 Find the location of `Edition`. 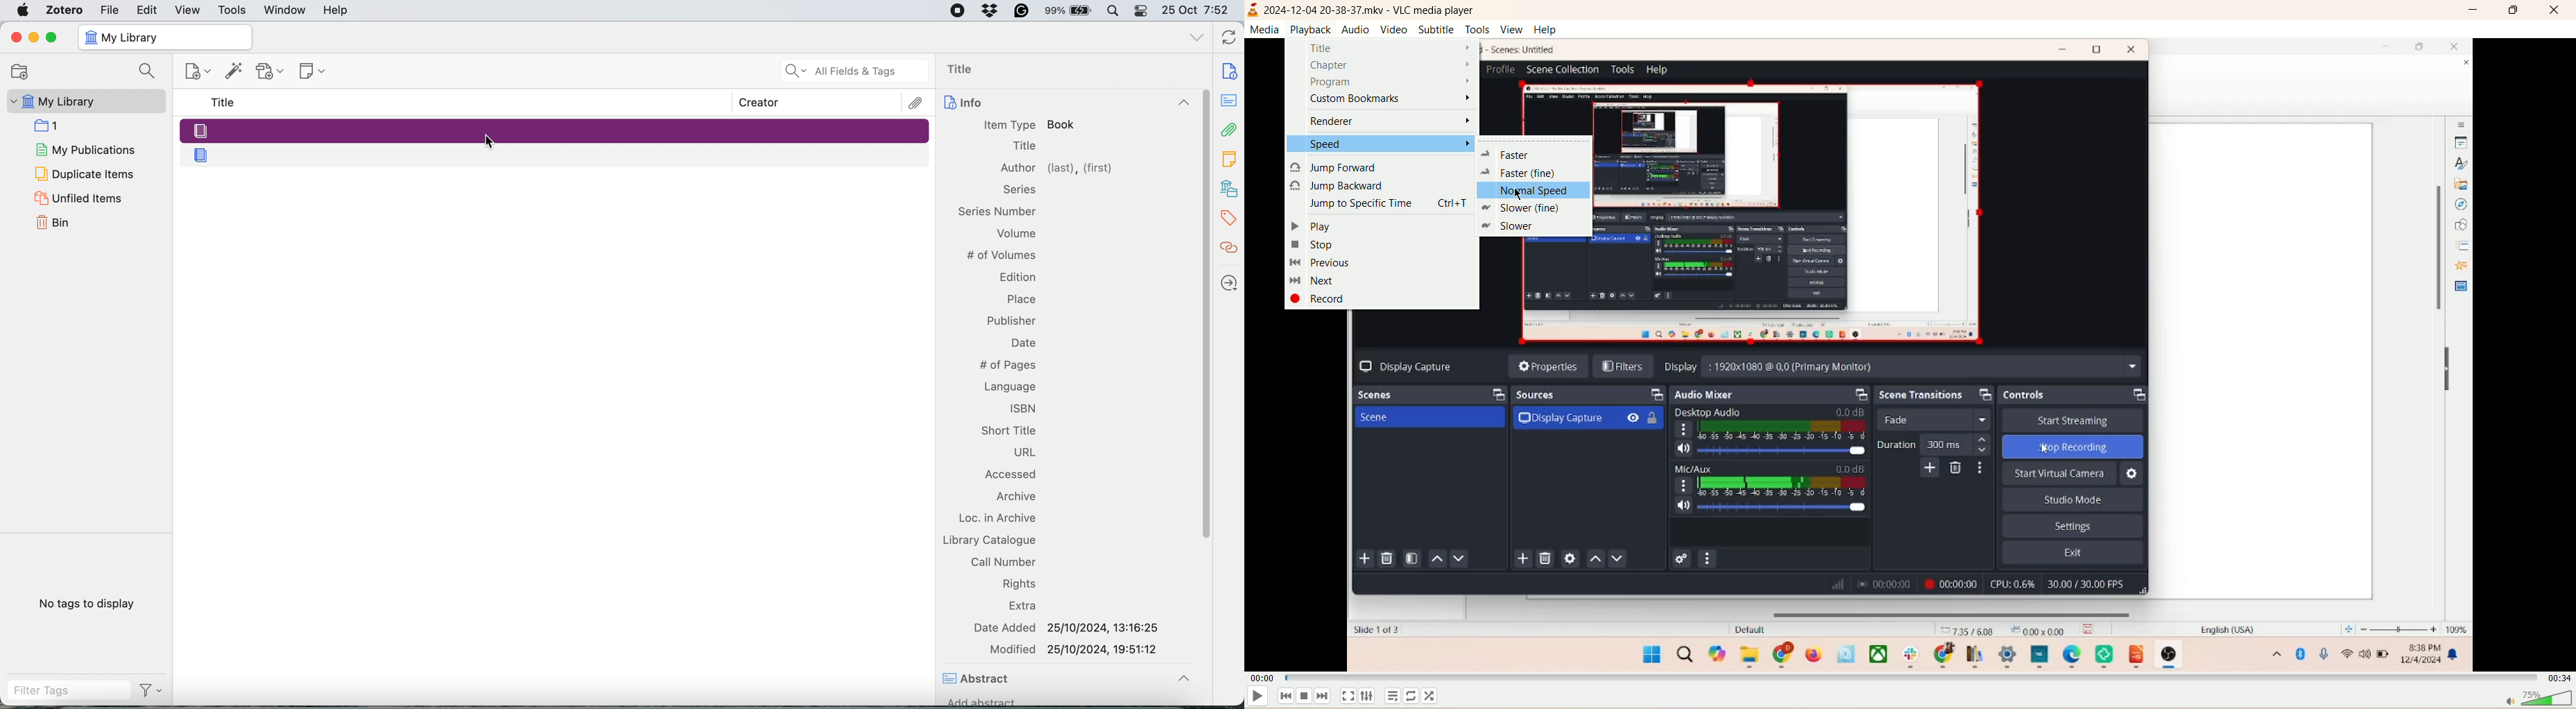

Edition is located at coordinates (1017, 276).